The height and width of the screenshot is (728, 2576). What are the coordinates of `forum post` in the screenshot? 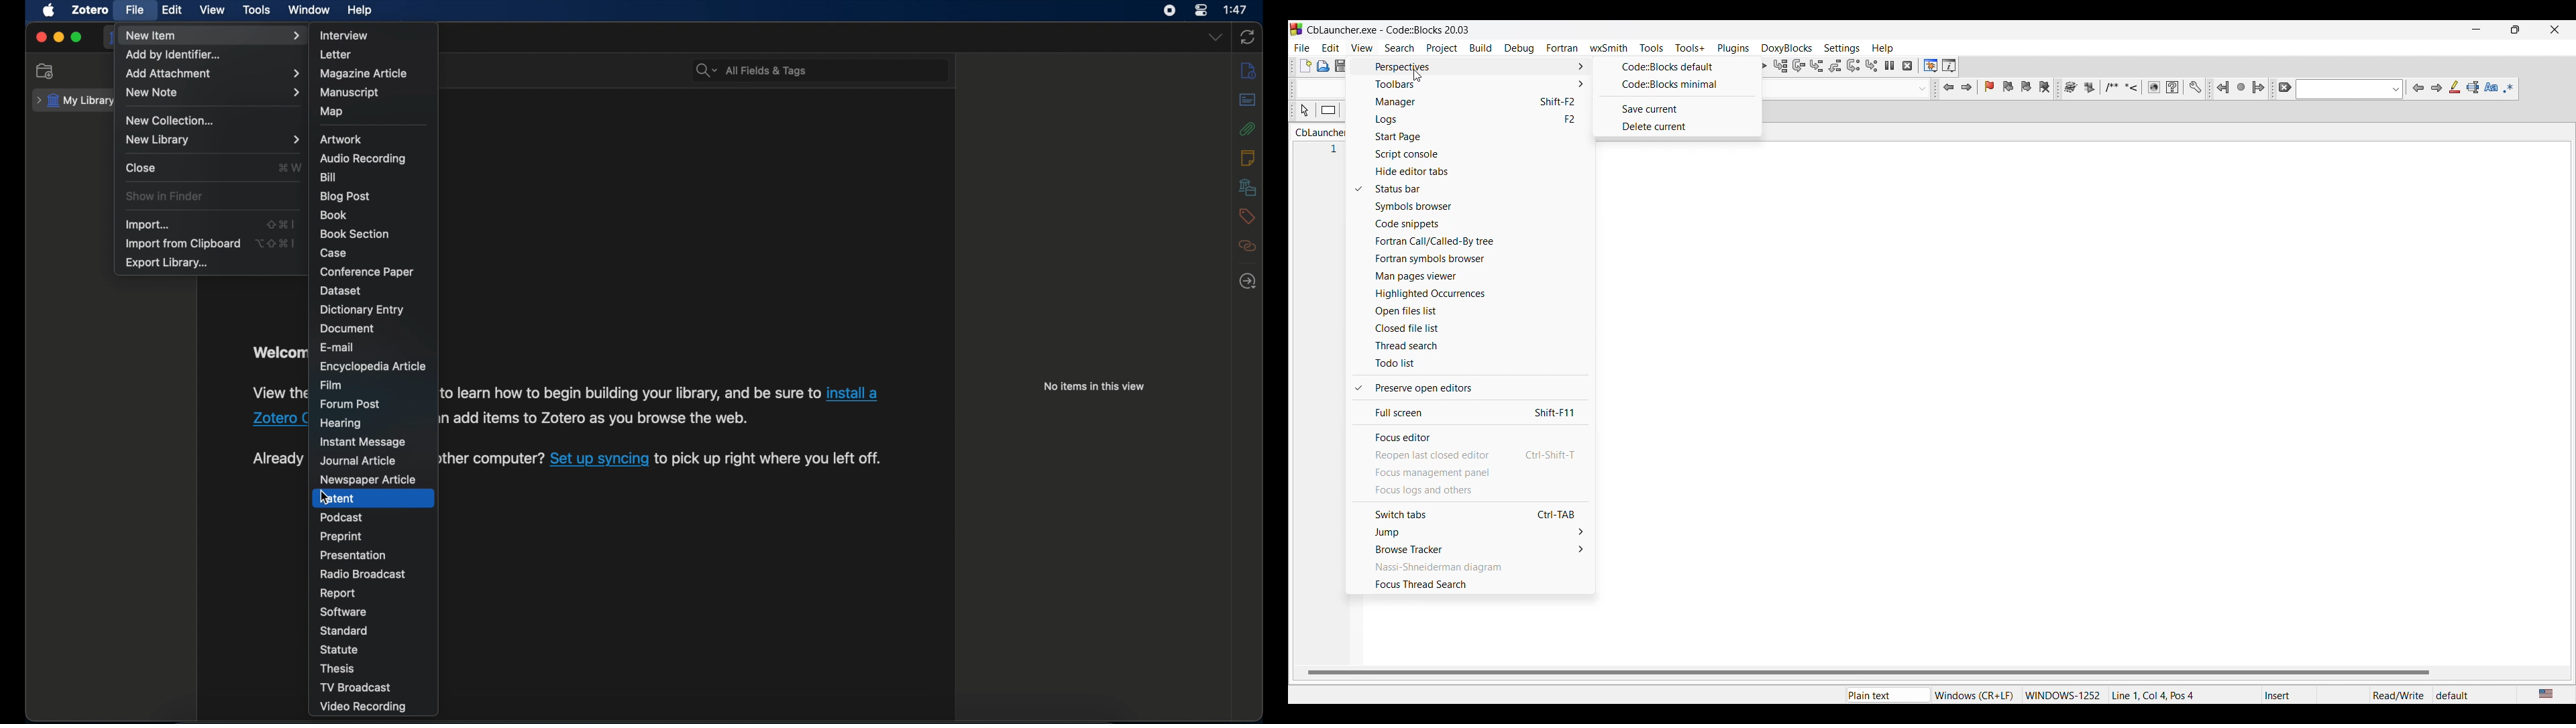 It's located at (351, 404).